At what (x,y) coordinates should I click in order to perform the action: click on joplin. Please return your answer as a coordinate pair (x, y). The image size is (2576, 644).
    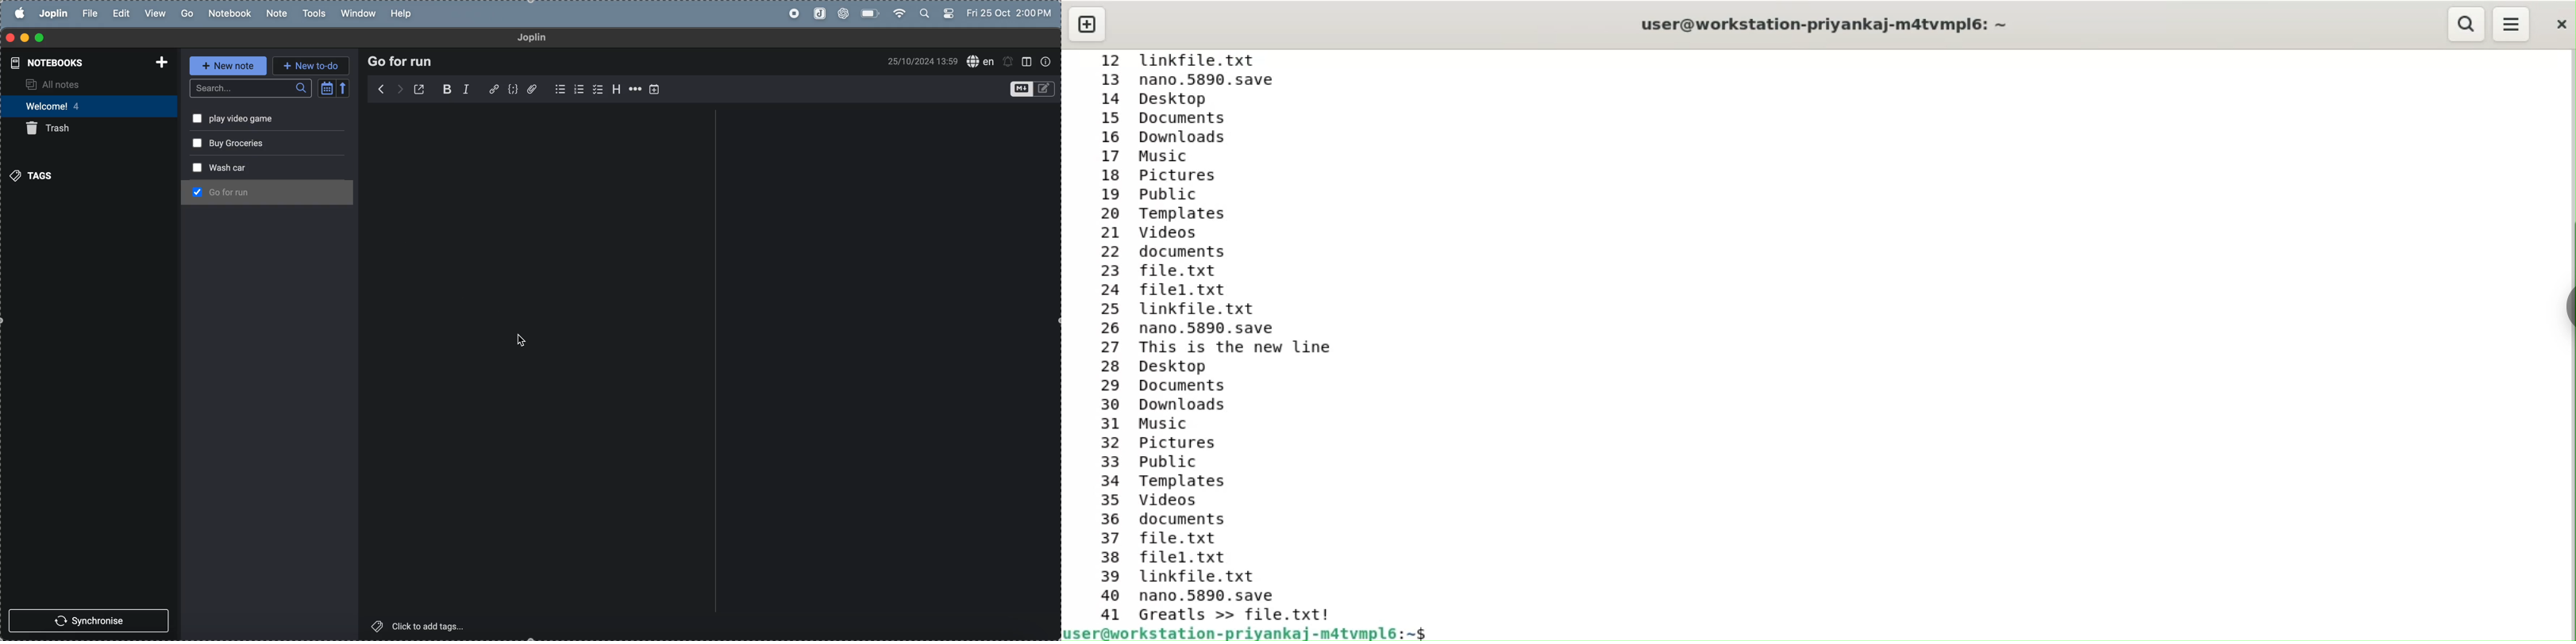
    Looking at the image, I should click on (52, 14).